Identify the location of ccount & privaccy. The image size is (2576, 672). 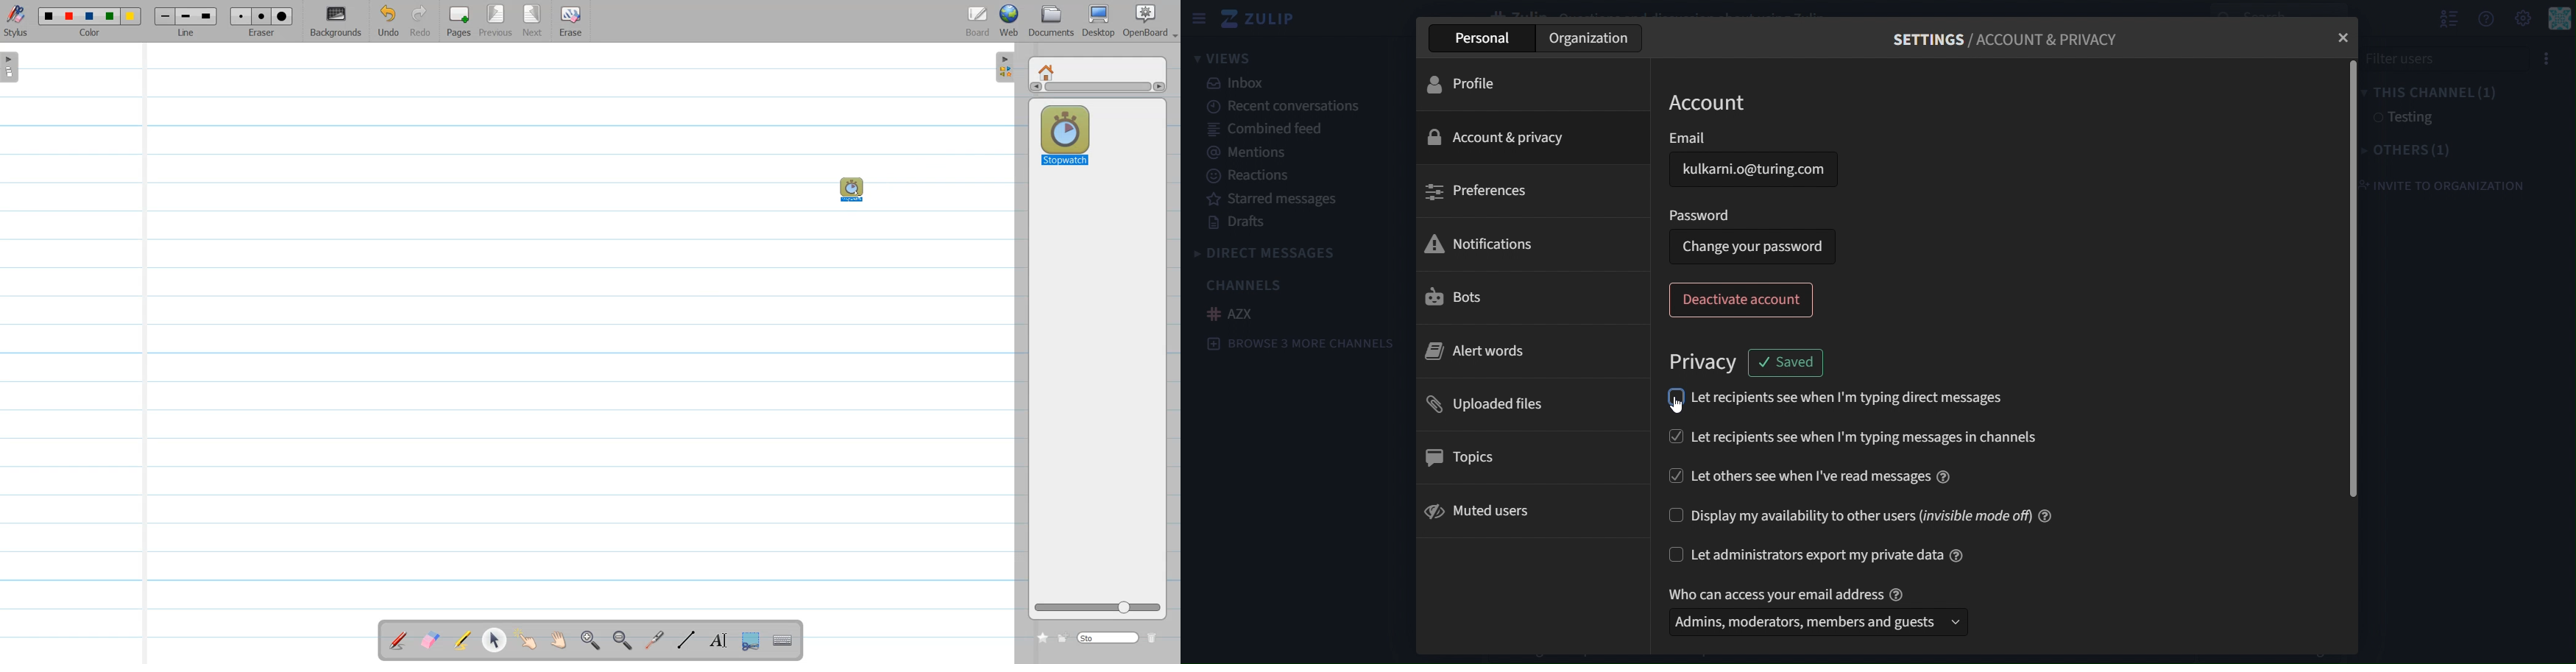
(1499, 138).